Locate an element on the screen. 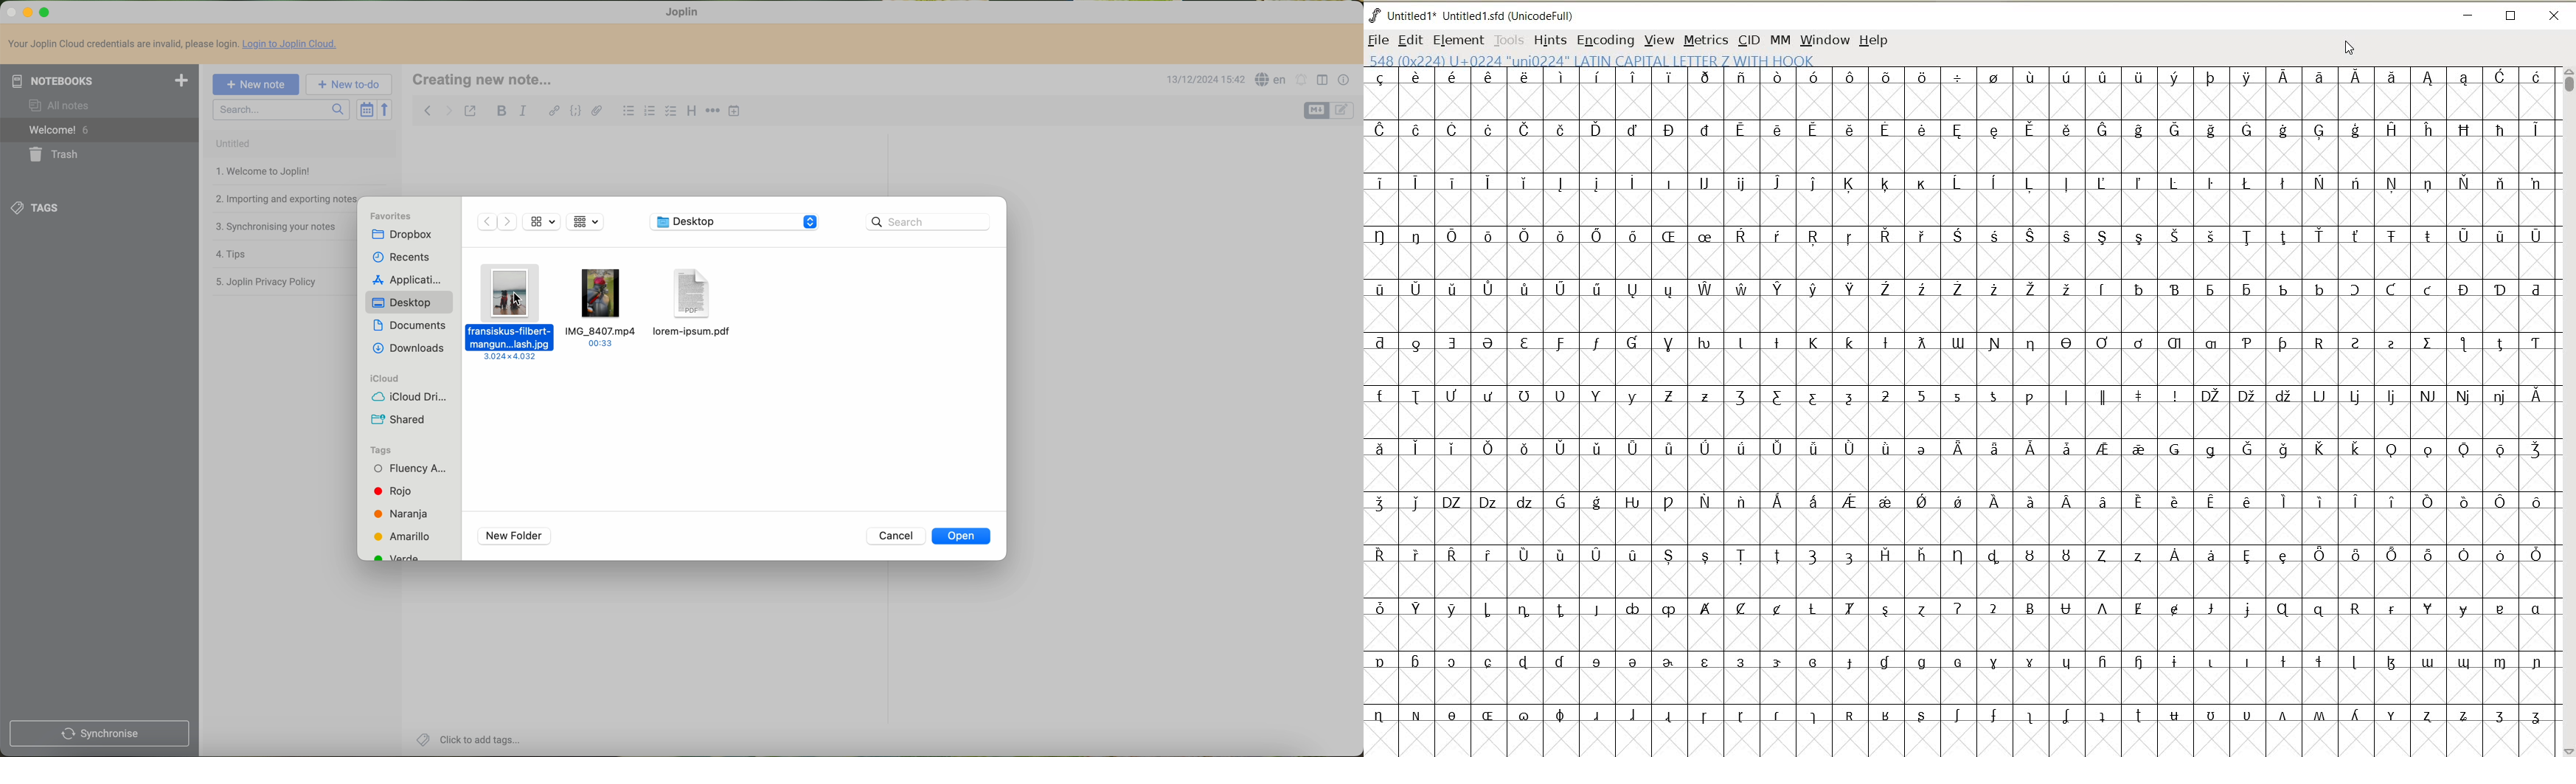 The height and width of the screenshot is (784, 2576). click on attach file is located at coordinates (598, 108).